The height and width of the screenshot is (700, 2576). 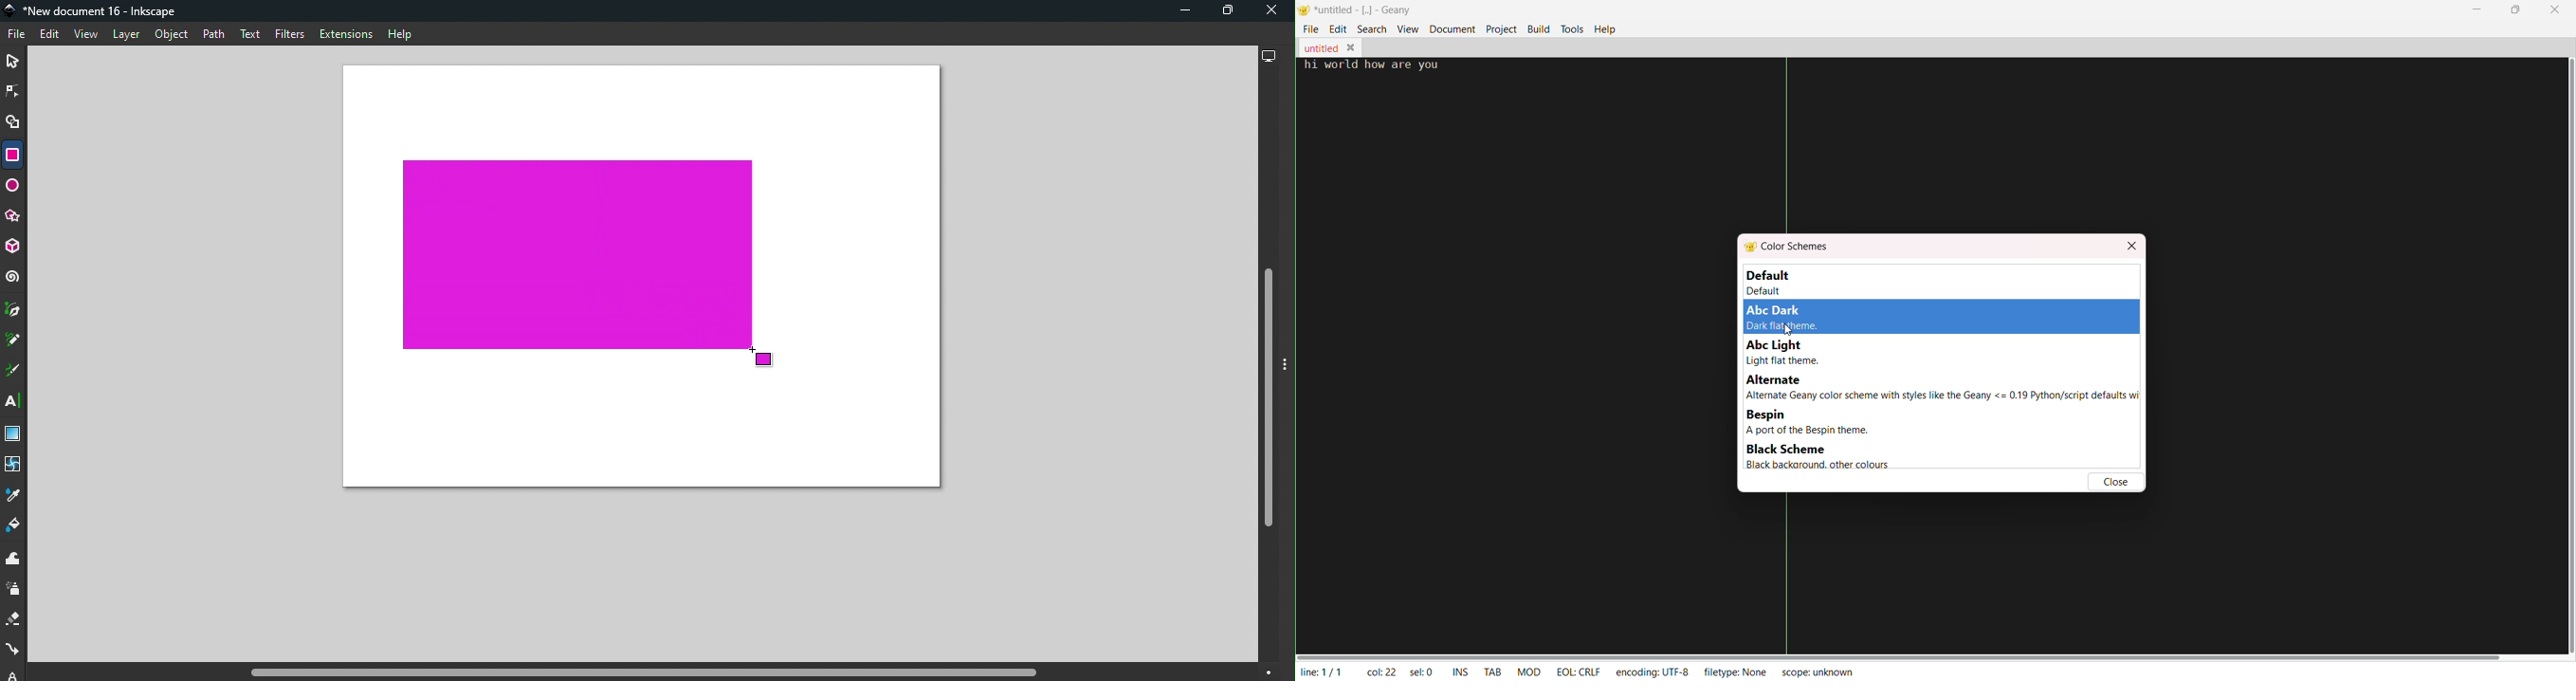 I want to click on Maximize, so click(x=1221, y=13).